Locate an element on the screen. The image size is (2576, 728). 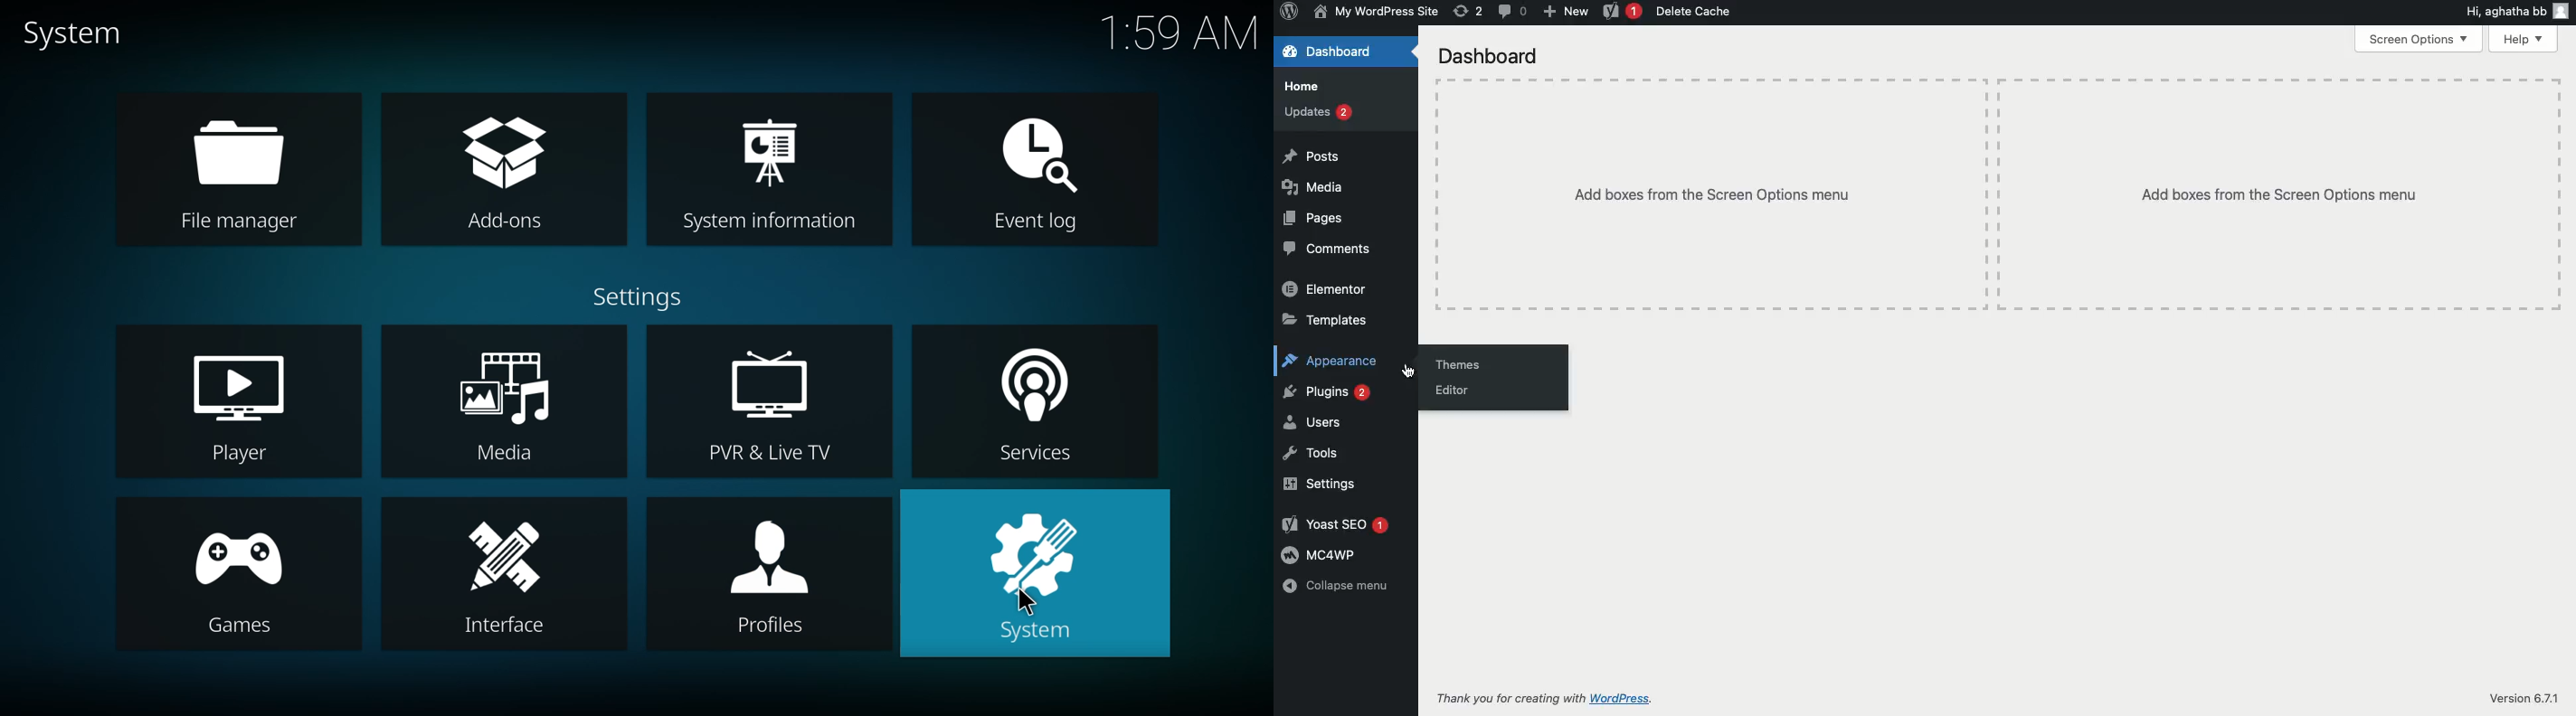
Elementor is located at coordinates (1330, 287).